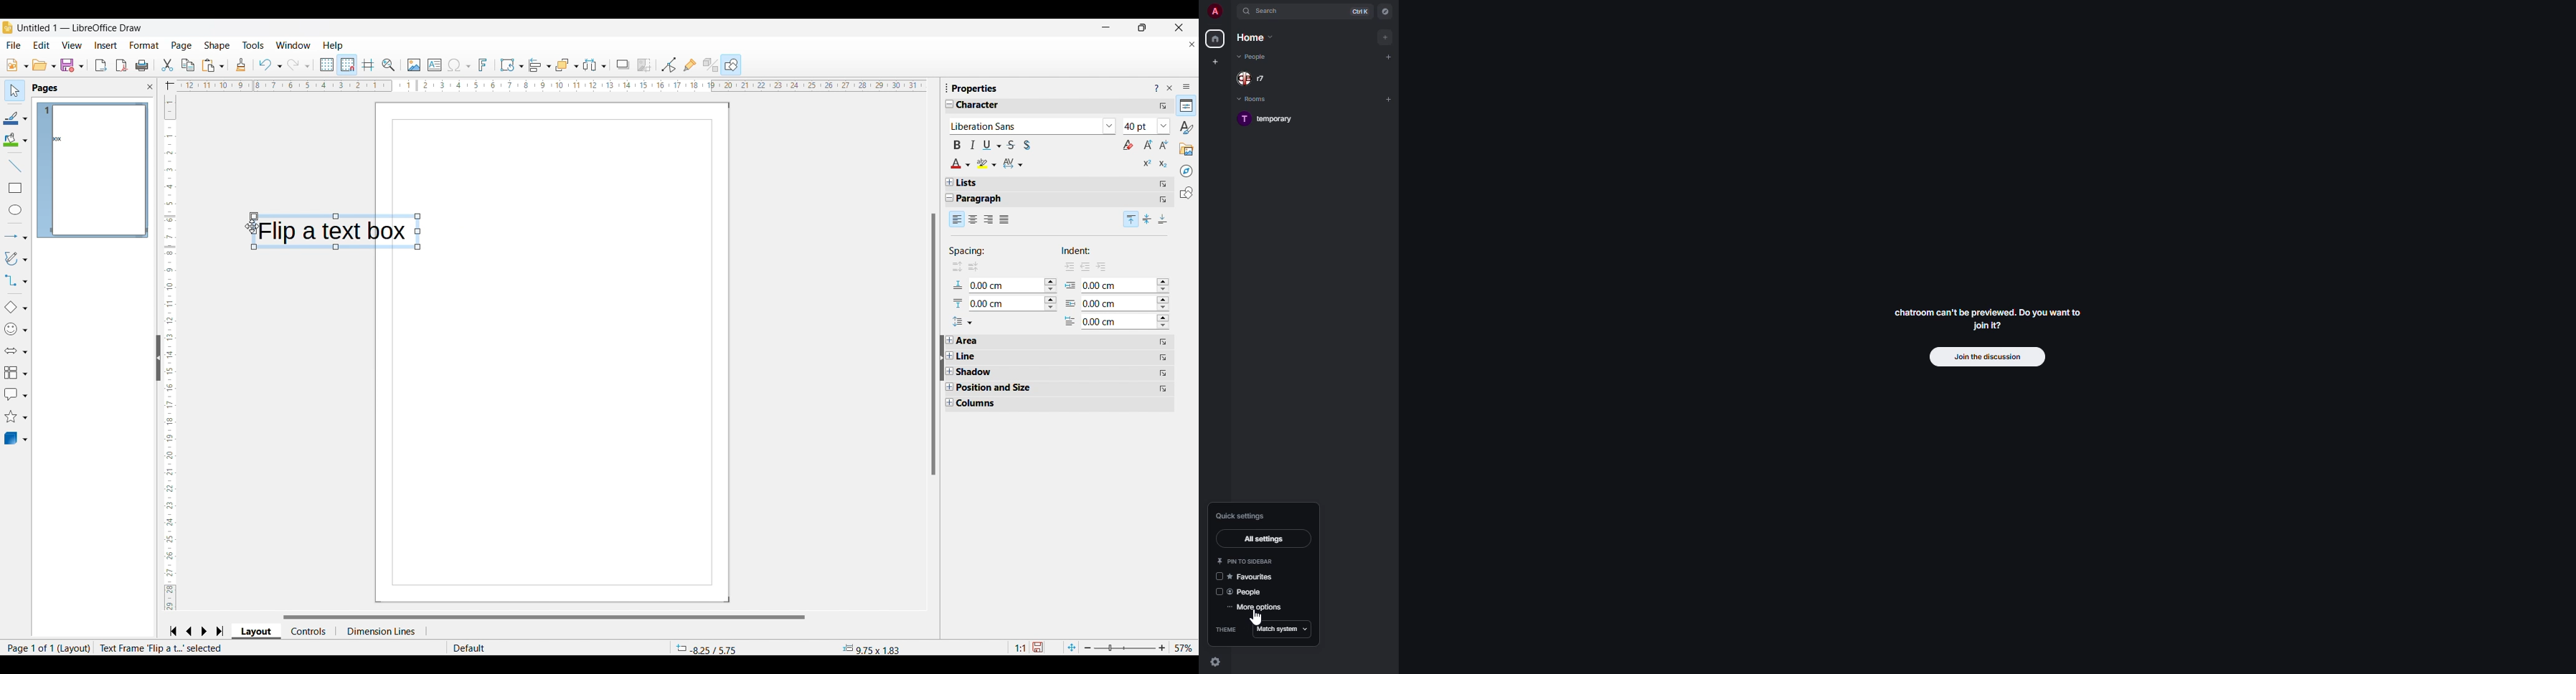 The height and width of the screenshot is (700, 2576). I want to click on Shapes, so click(1187, 193).